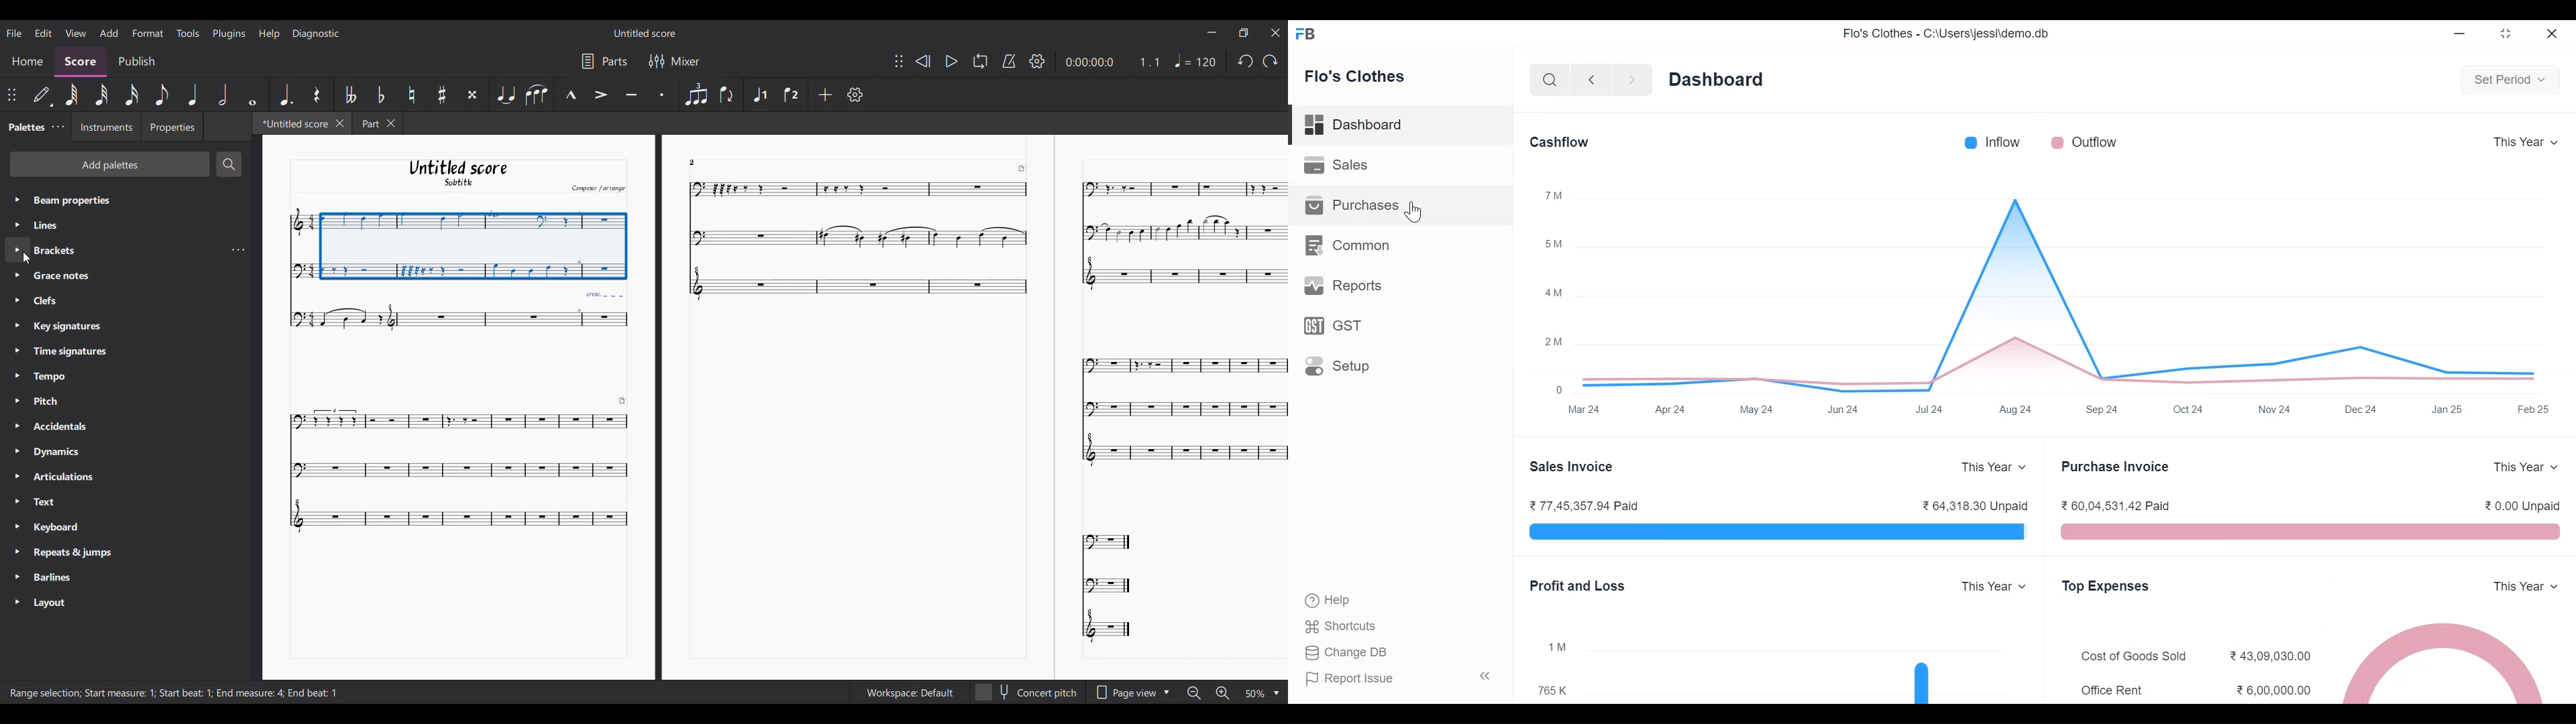 The image size is (2576, 728). What do you see at coordinates (1347, 652) in the screenshot?
I see `Change DB` at bounding box center [1347, 652].